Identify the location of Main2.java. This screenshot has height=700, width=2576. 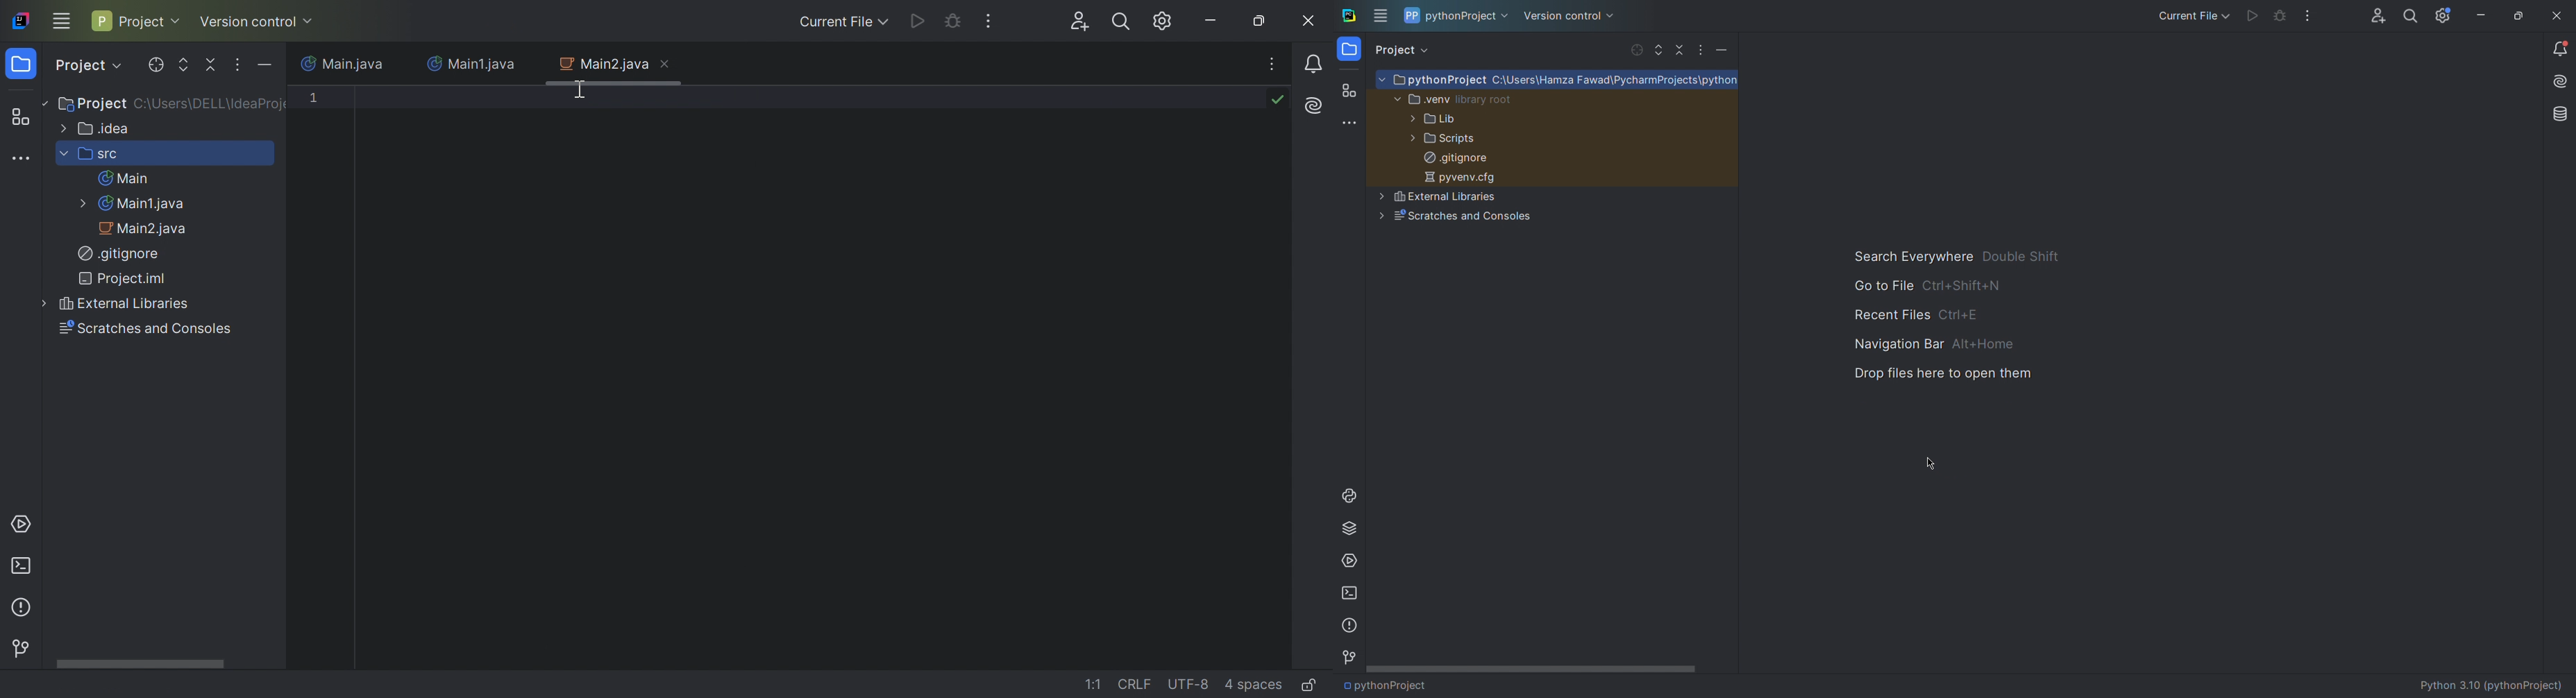
(602, 65).